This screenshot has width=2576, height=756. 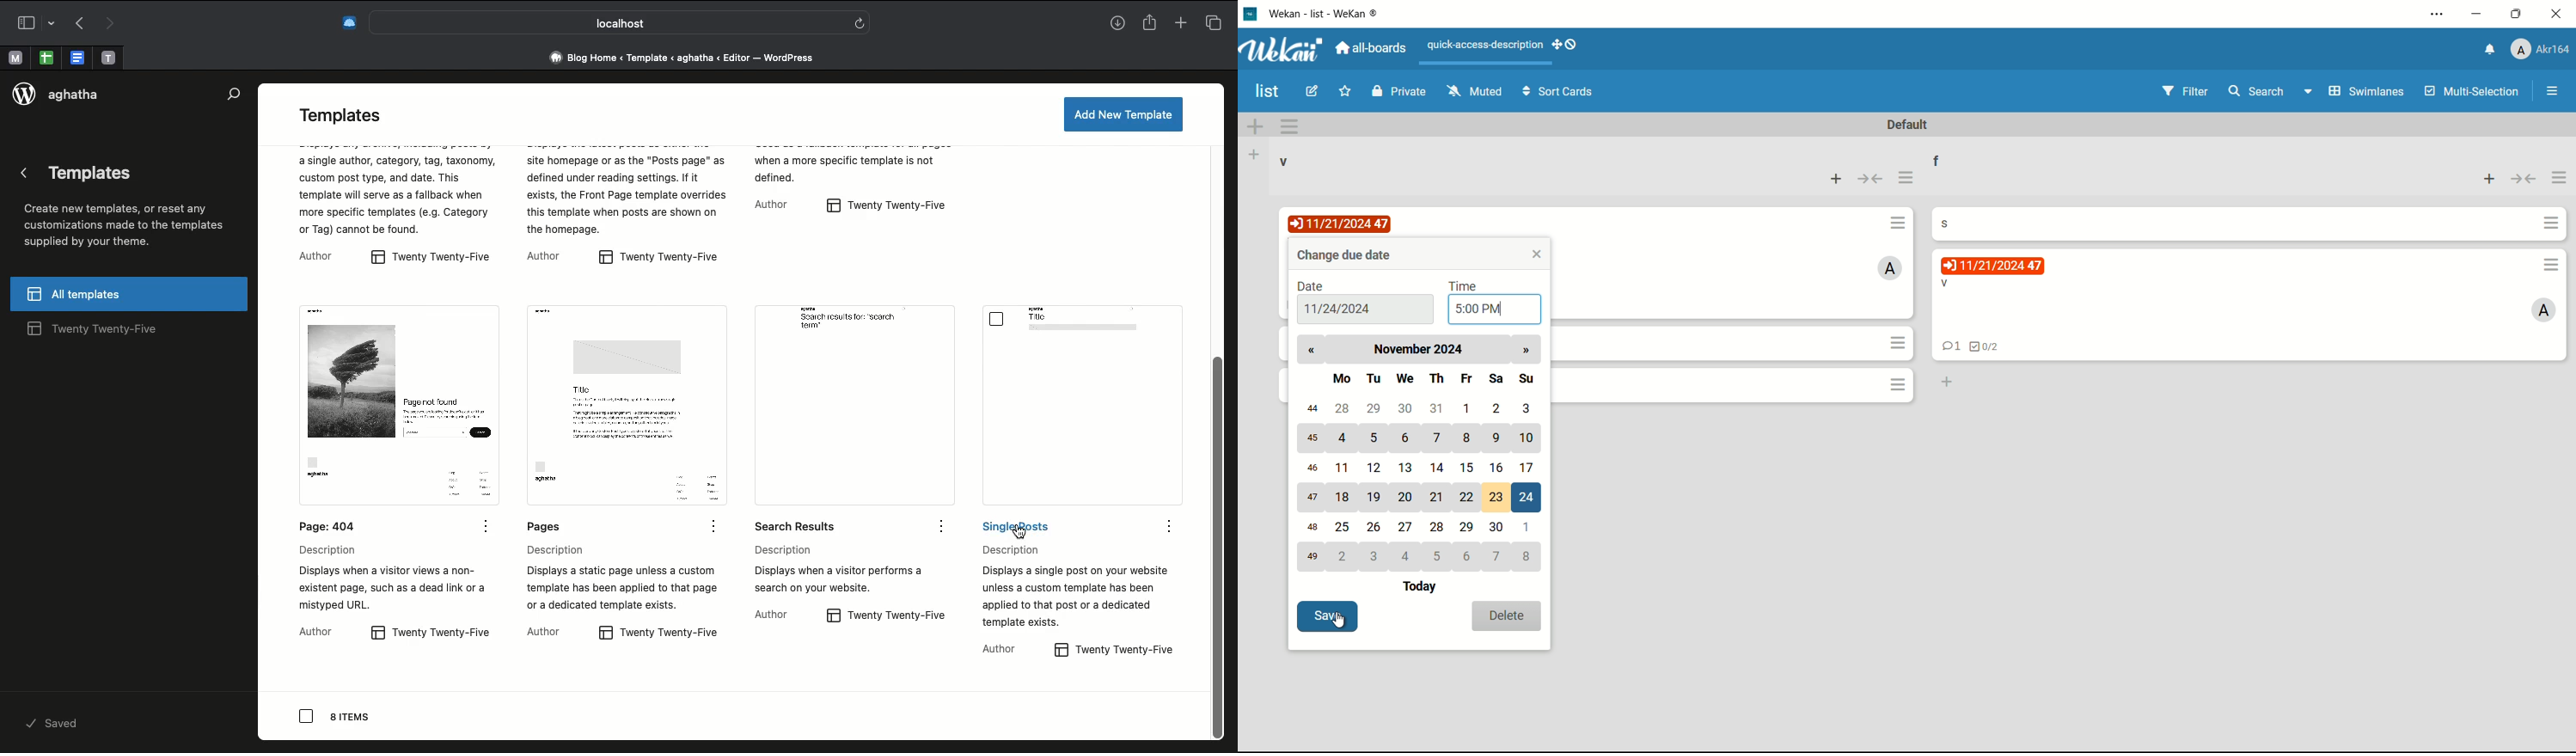 What do you see at coordinates (1439, 439) in the screenshot?
I see `7` at bounding box center [1439, 439].